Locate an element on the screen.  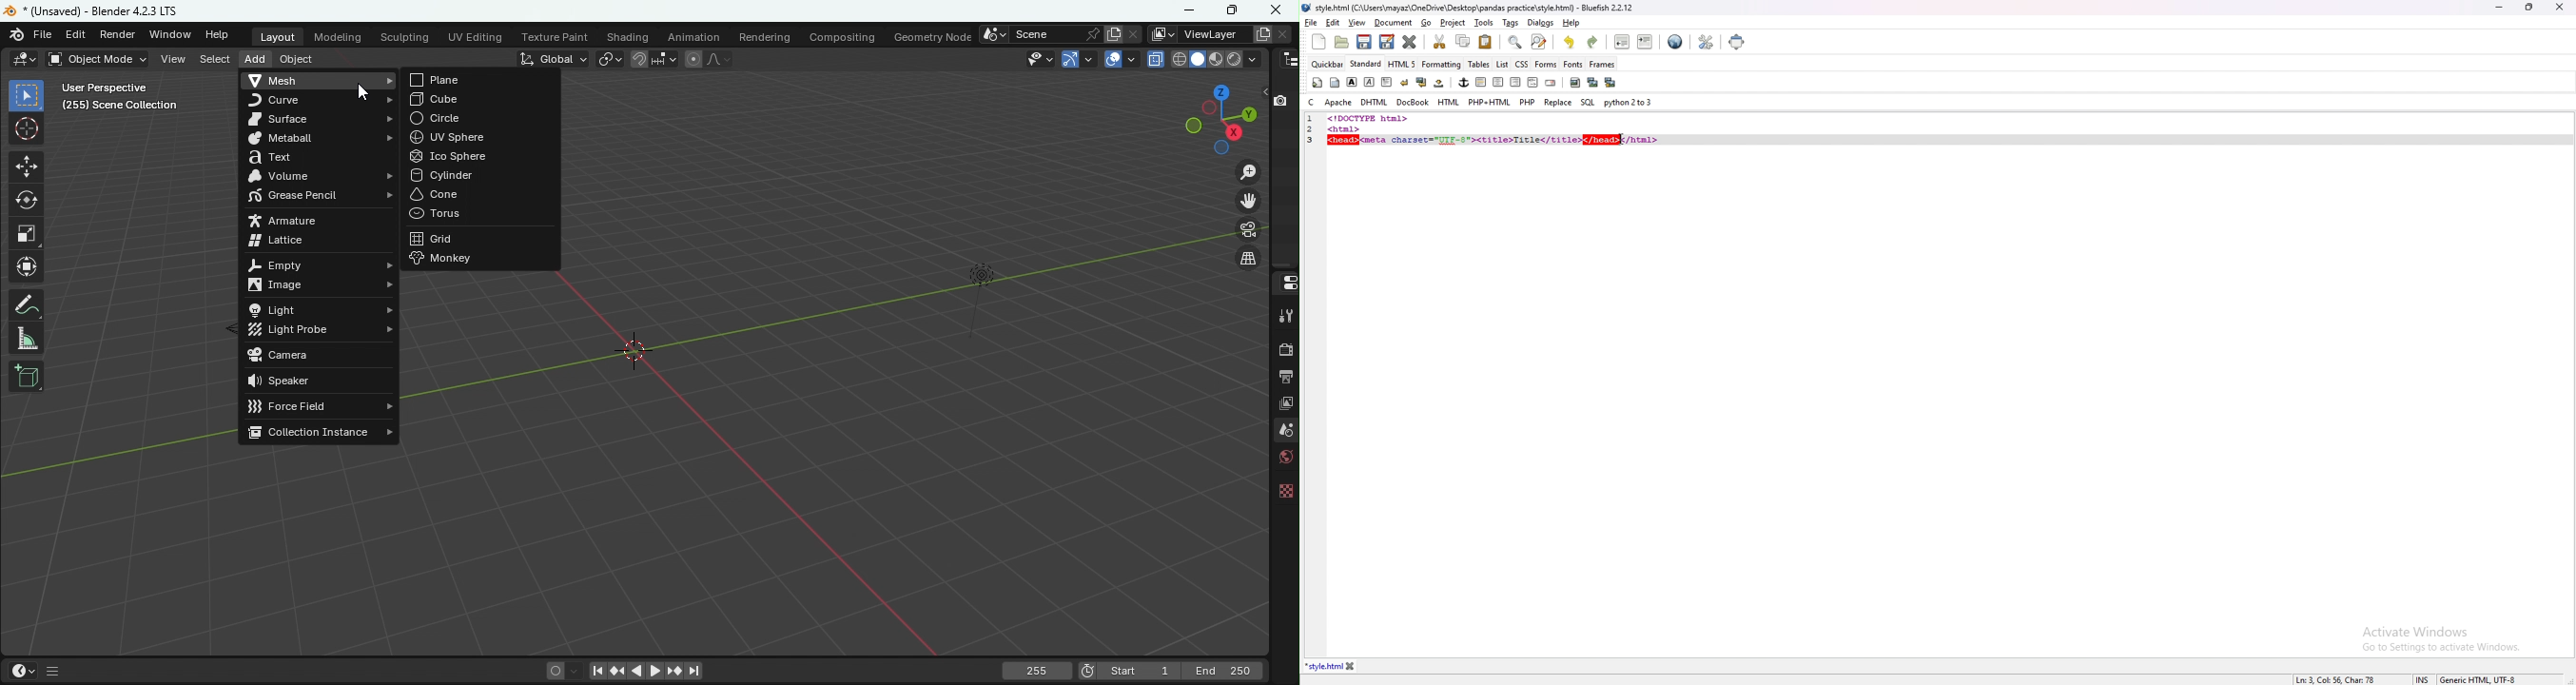
replace is located at coordinates (1558, 102).